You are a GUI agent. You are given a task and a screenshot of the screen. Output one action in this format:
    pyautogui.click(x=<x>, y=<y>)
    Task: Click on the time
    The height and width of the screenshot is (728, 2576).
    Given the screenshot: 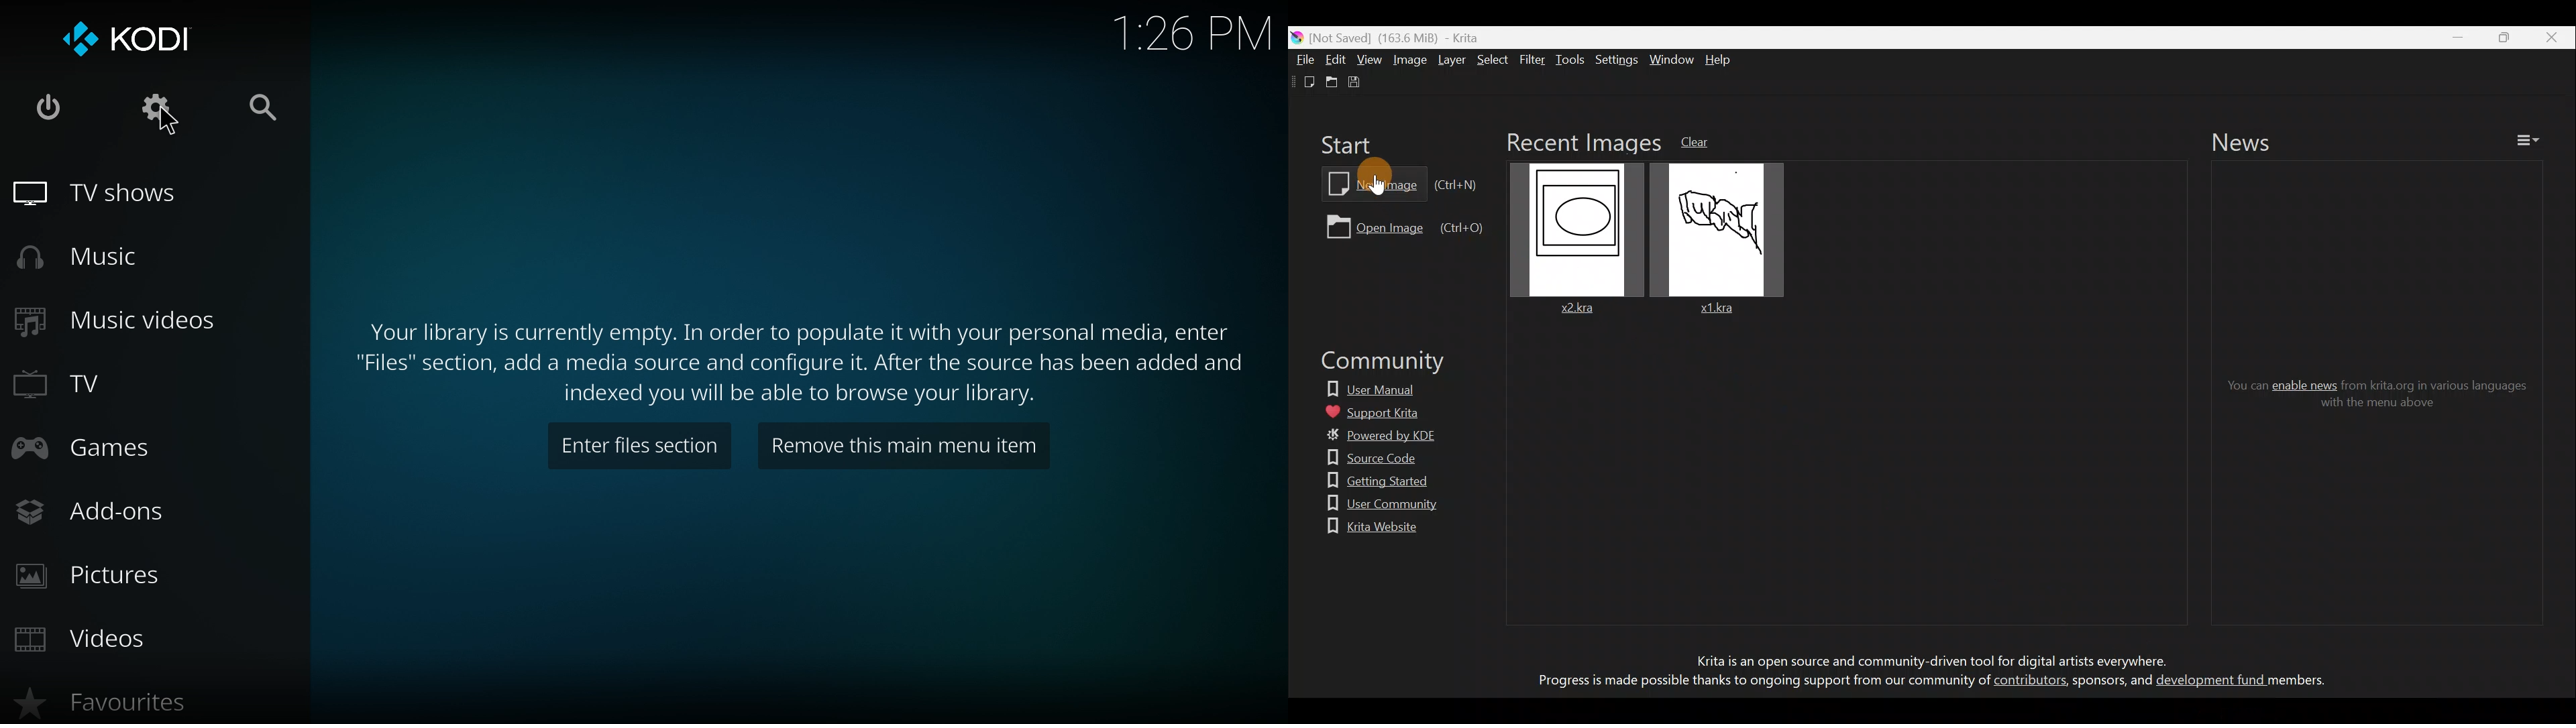 What is the action you would take?
    pyautogui.click(x=1191, y=32)
    